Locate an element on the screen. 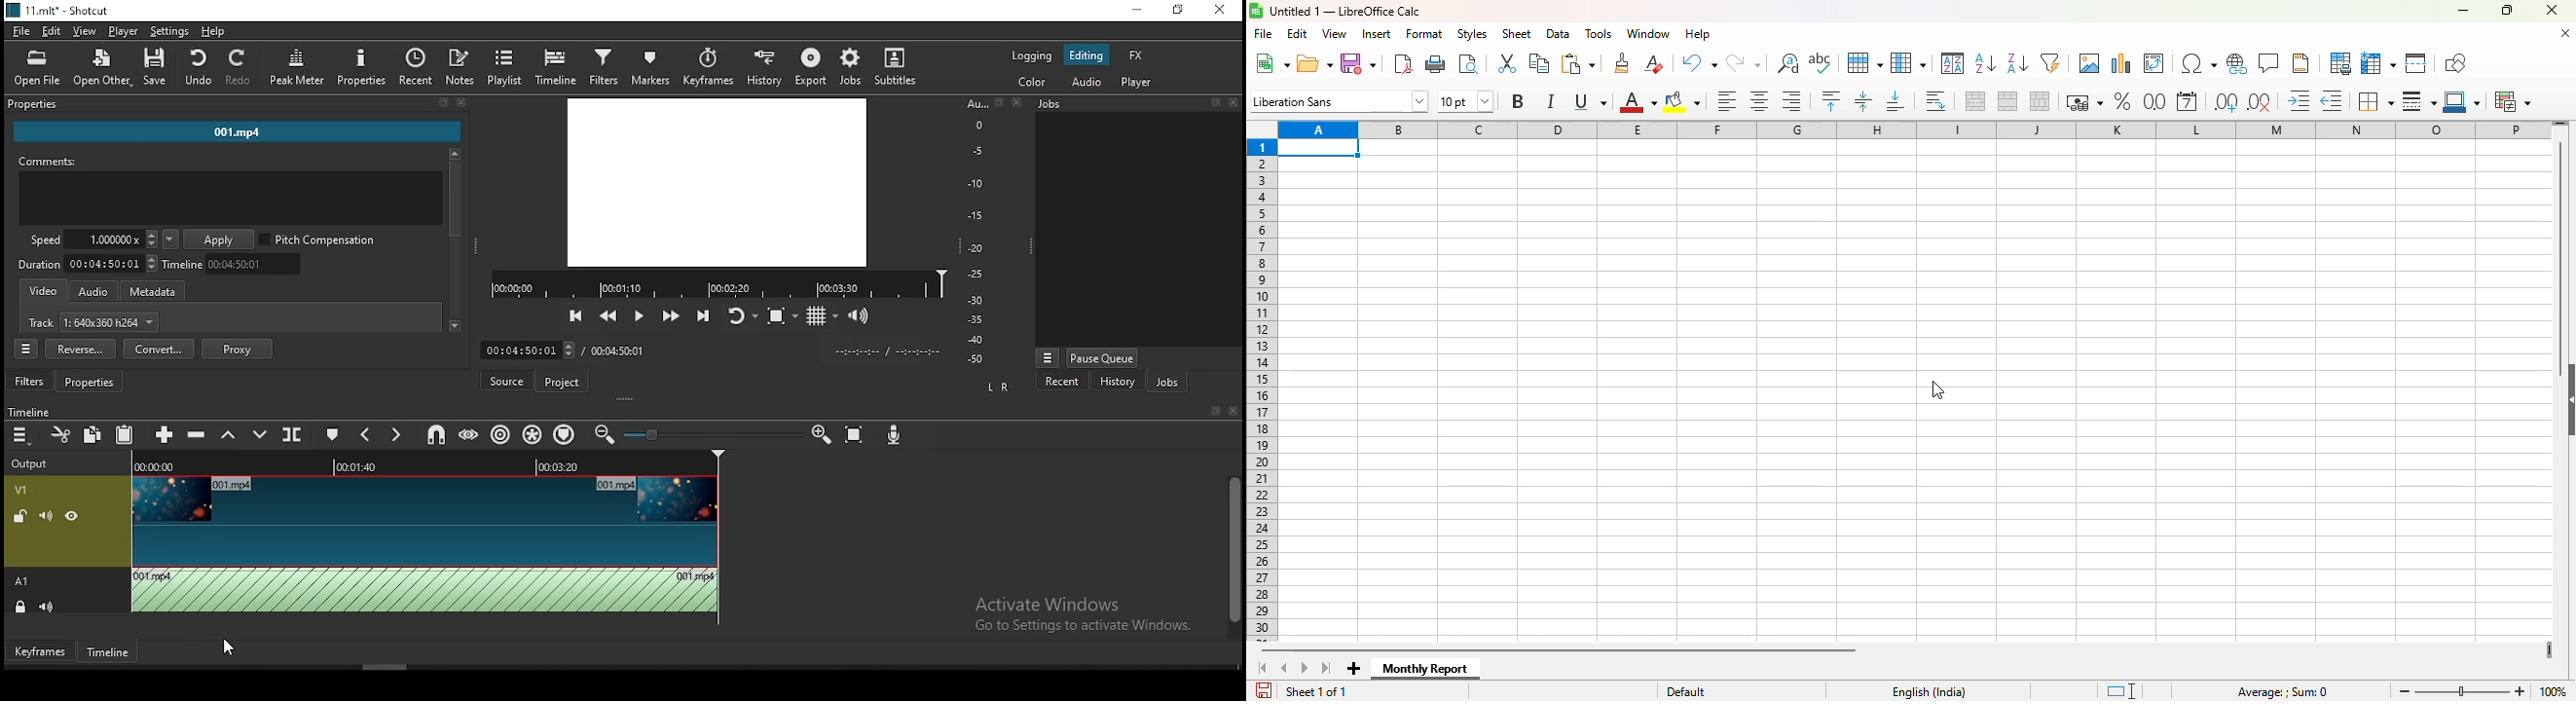 The image size is (2576, 728). jobs is located at coordinates (849, 67).